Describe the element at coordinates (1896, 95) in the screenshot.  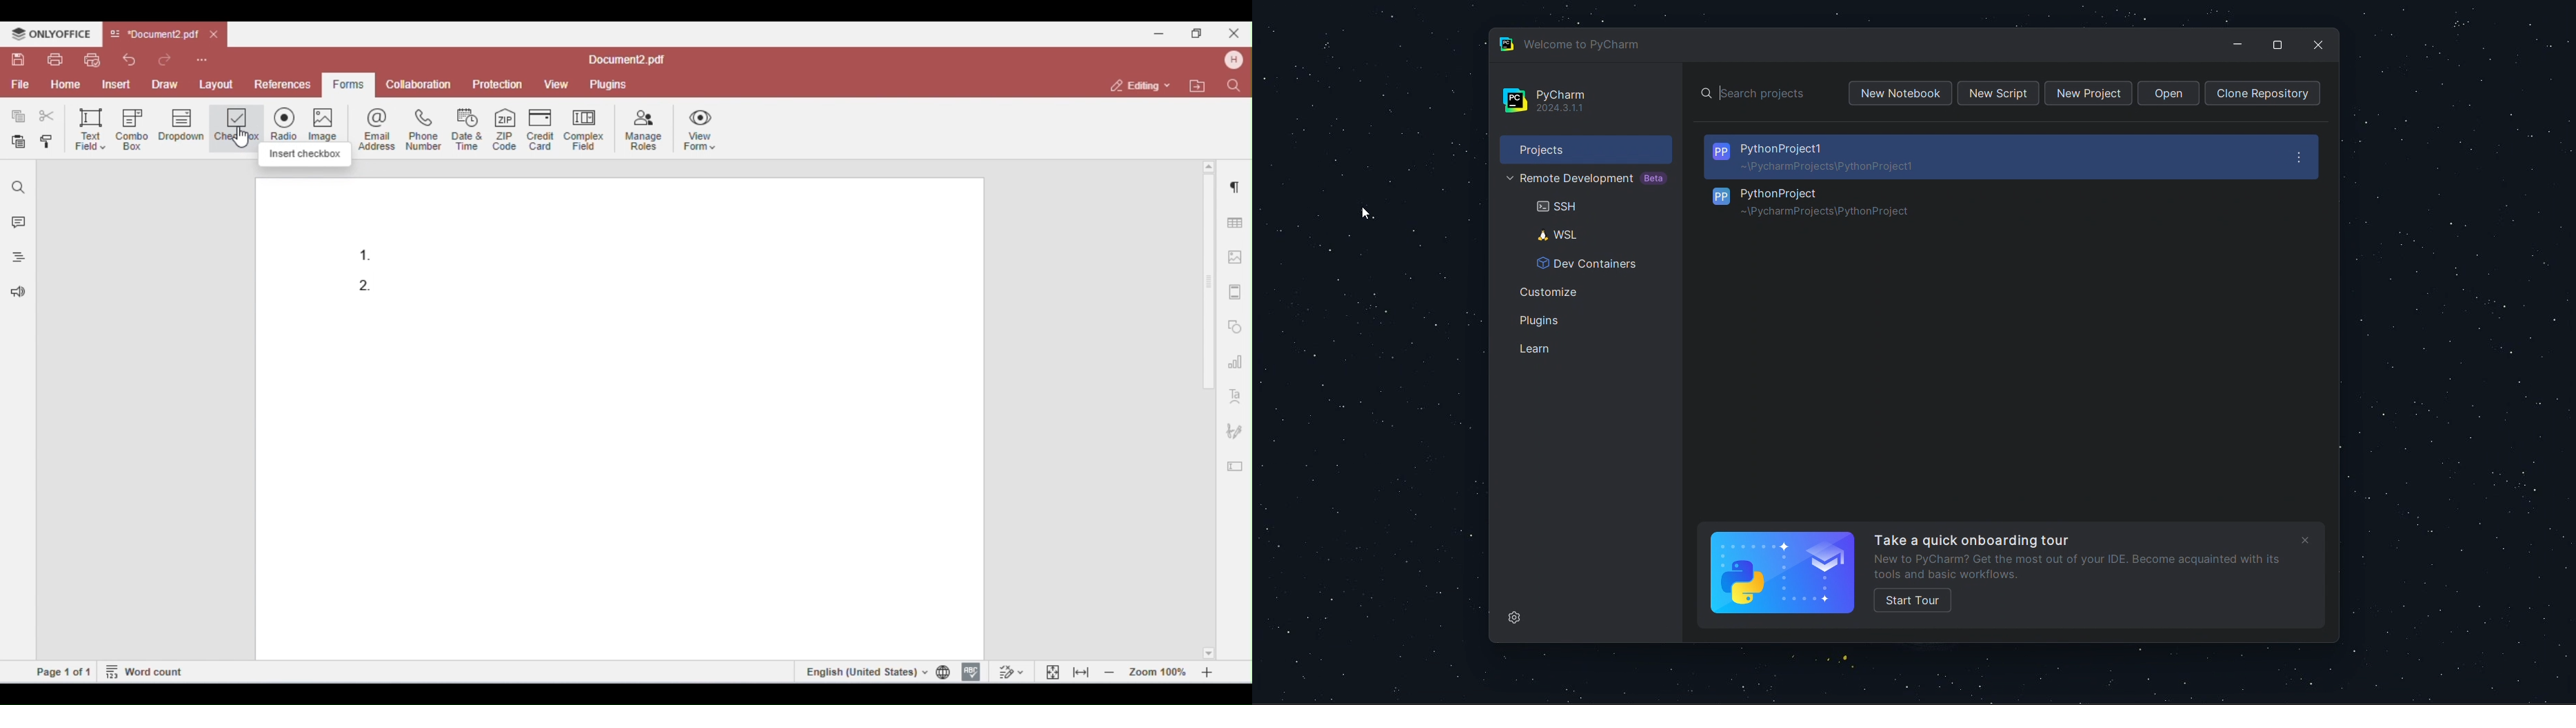
I see `new notebook` at that location.